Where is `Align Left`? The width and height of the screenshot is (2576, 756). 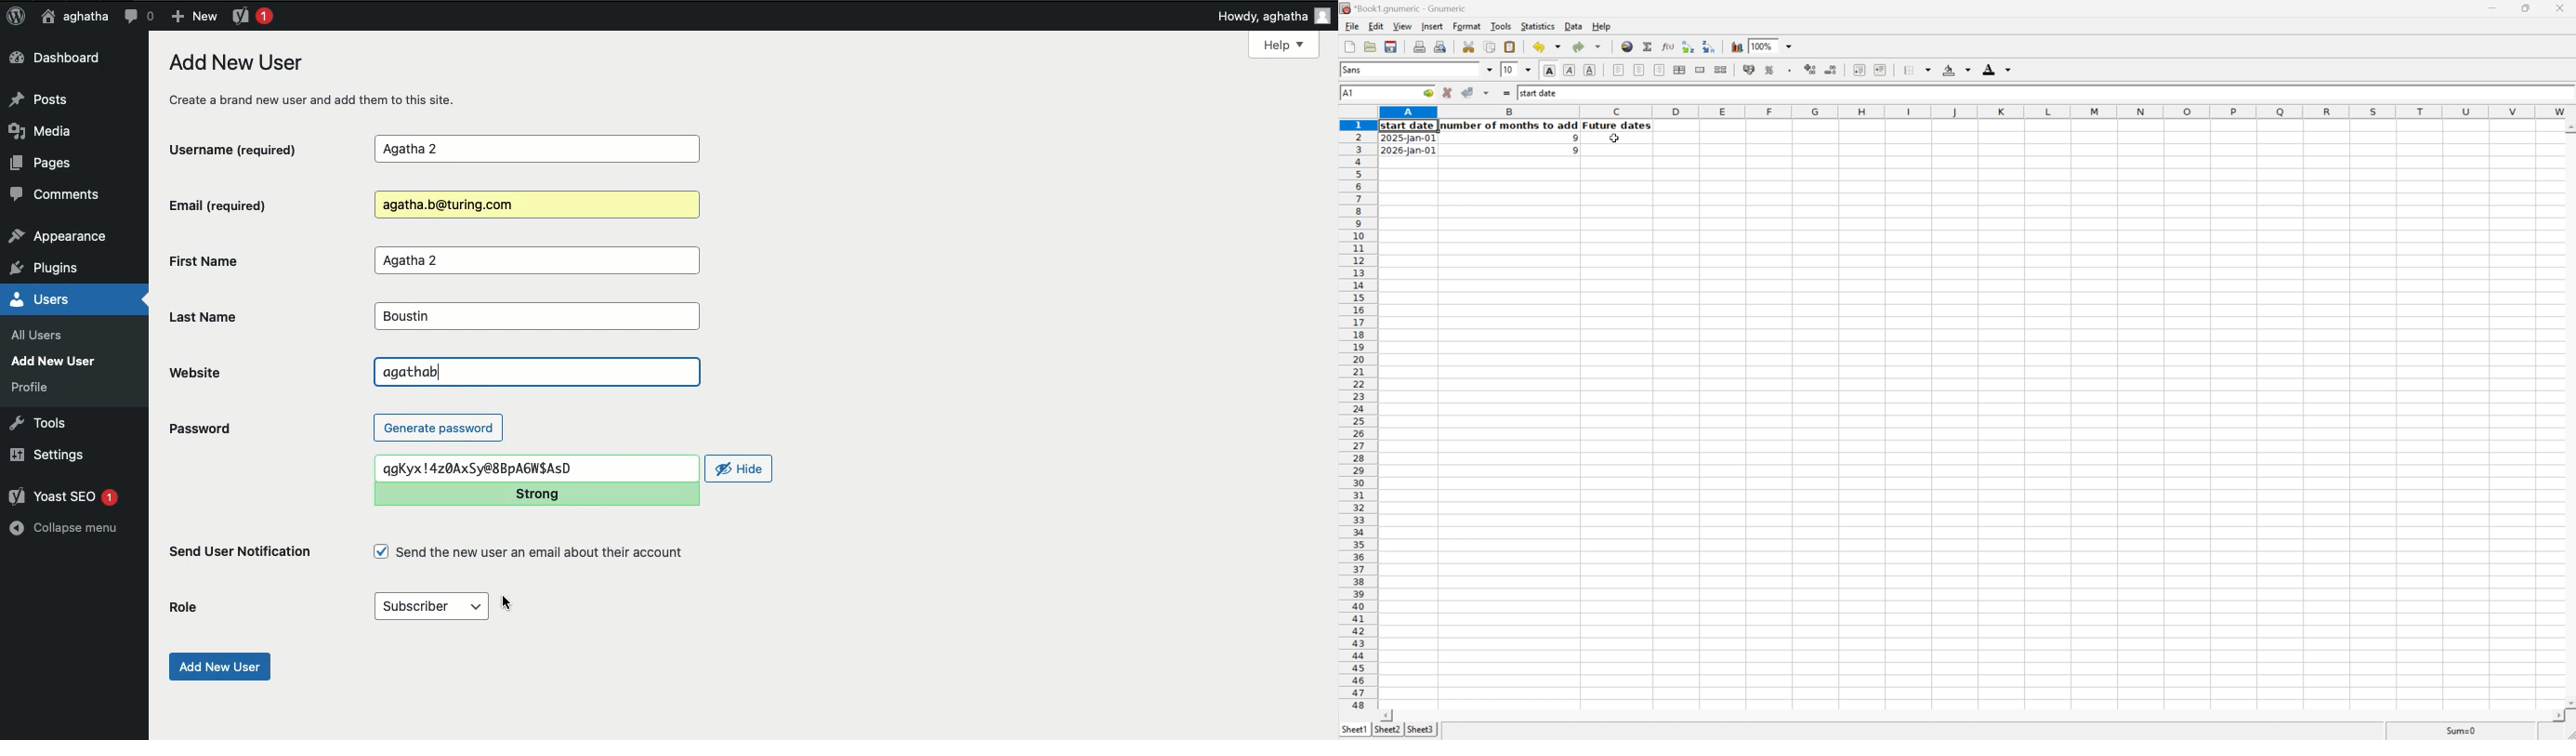
Align Left is located at coordinates (1618, 70).